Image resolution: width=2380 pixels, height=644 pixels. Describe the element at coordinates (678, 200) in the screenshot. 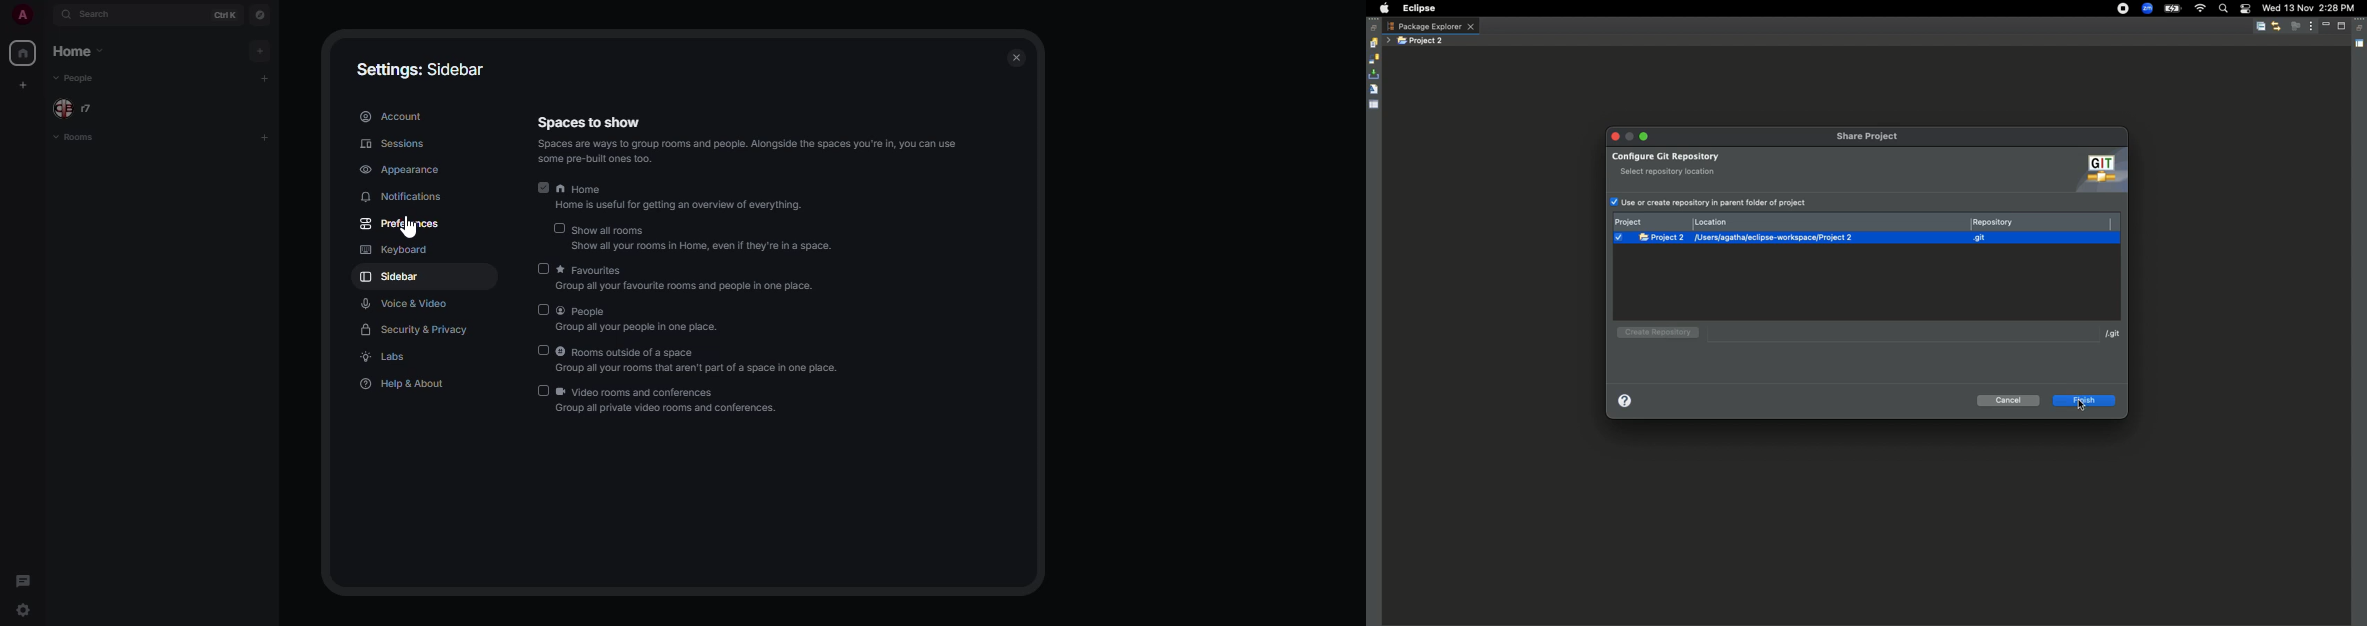

I see `Home` at that location.